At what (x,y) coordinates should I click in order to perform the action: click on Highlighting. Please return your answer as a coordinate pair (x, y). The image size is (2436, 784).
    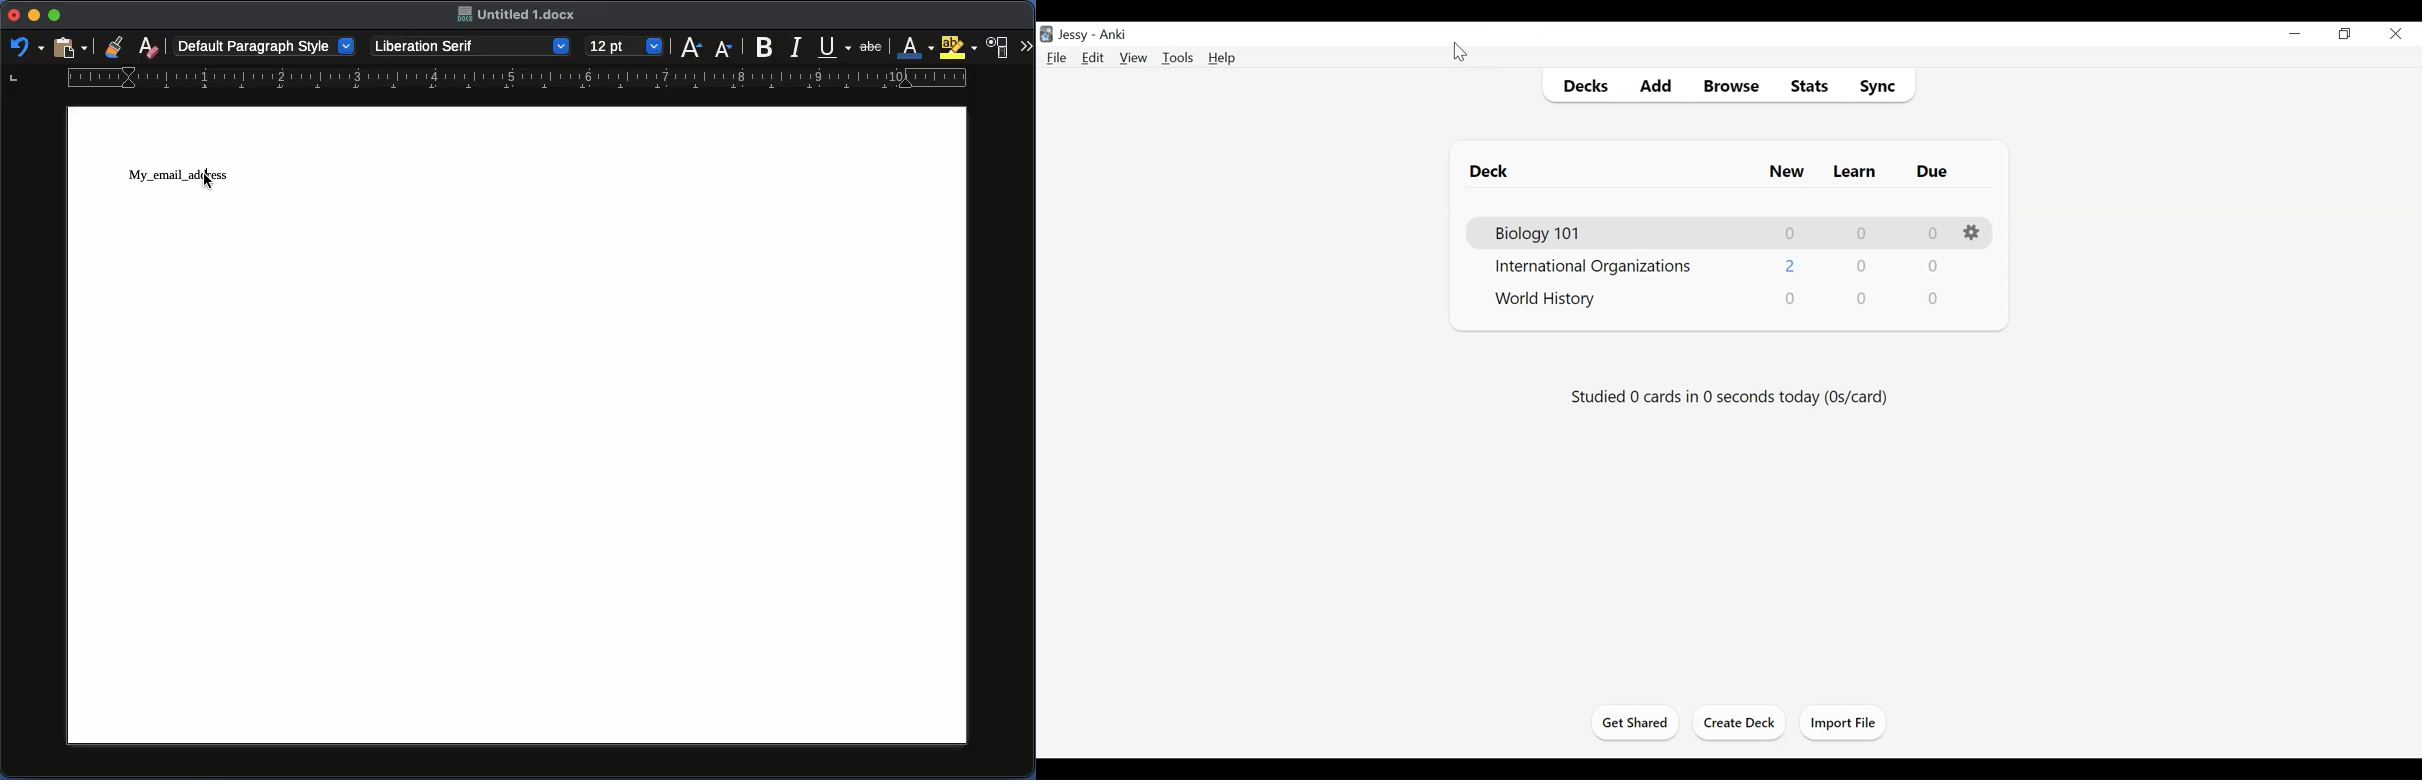
    Looking at the image, I should click on (958, 47).